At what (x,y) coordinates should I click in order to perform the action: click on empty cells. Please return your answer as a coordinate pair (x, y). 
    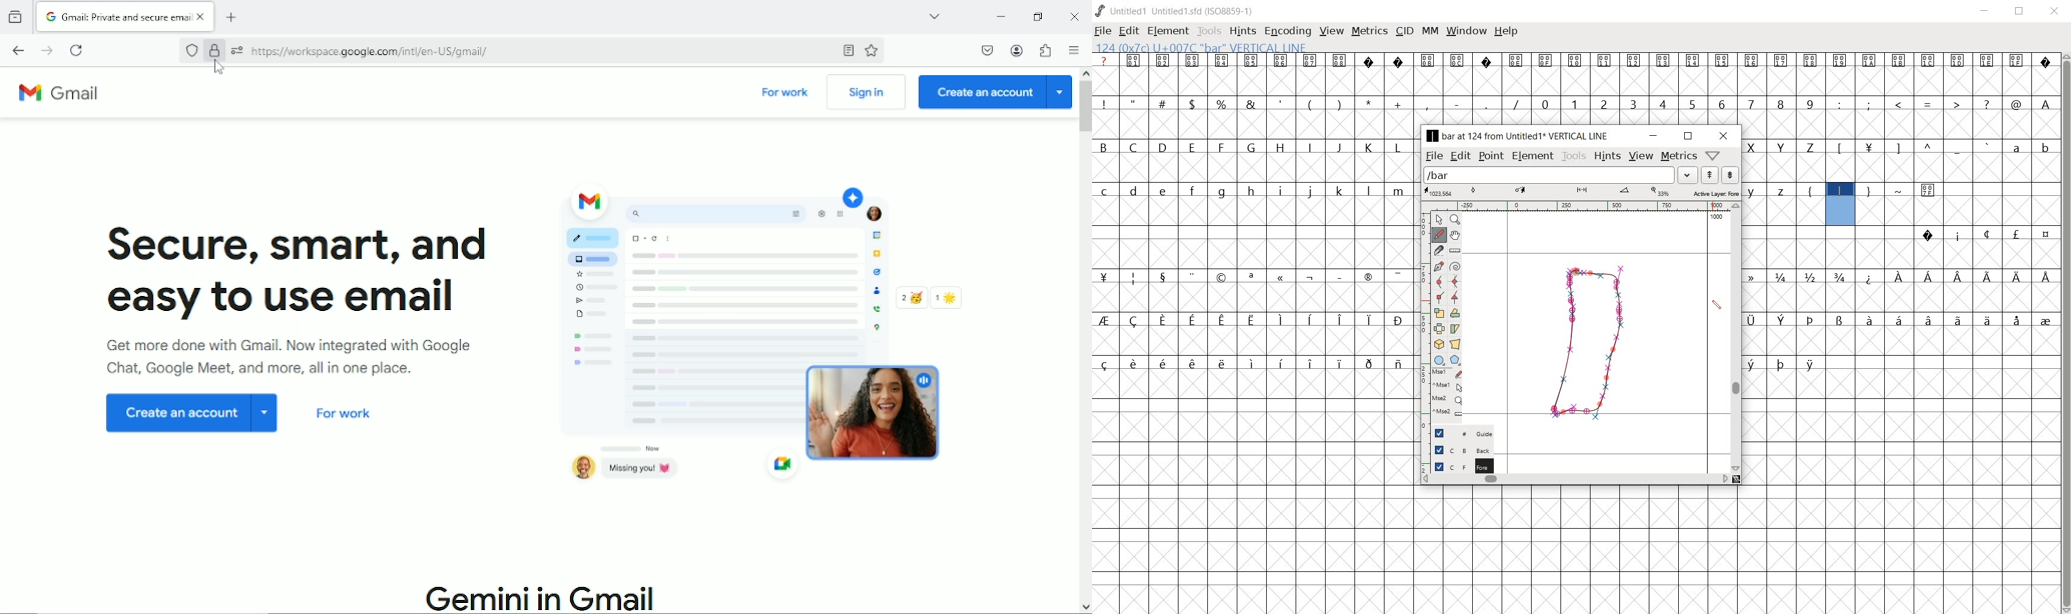
    Looking at the image, I should click on (1256, 296).